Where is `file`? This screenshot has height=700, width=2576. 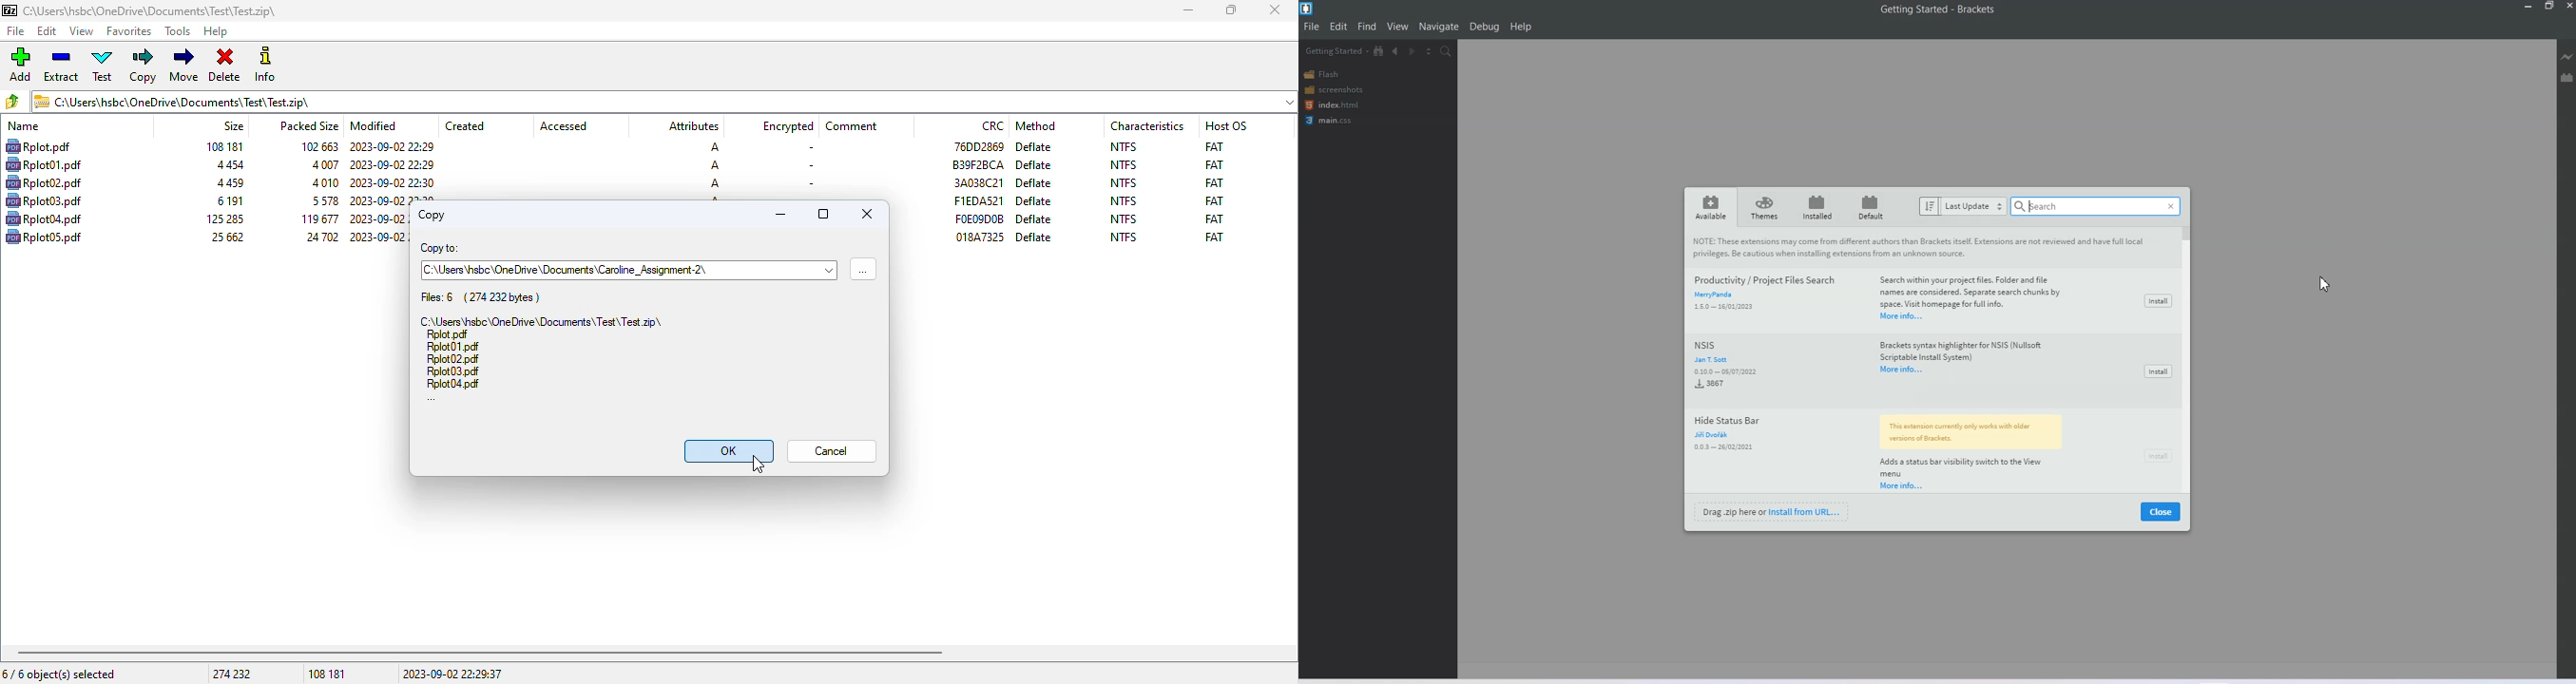 file is located at coordinates (453, 371).